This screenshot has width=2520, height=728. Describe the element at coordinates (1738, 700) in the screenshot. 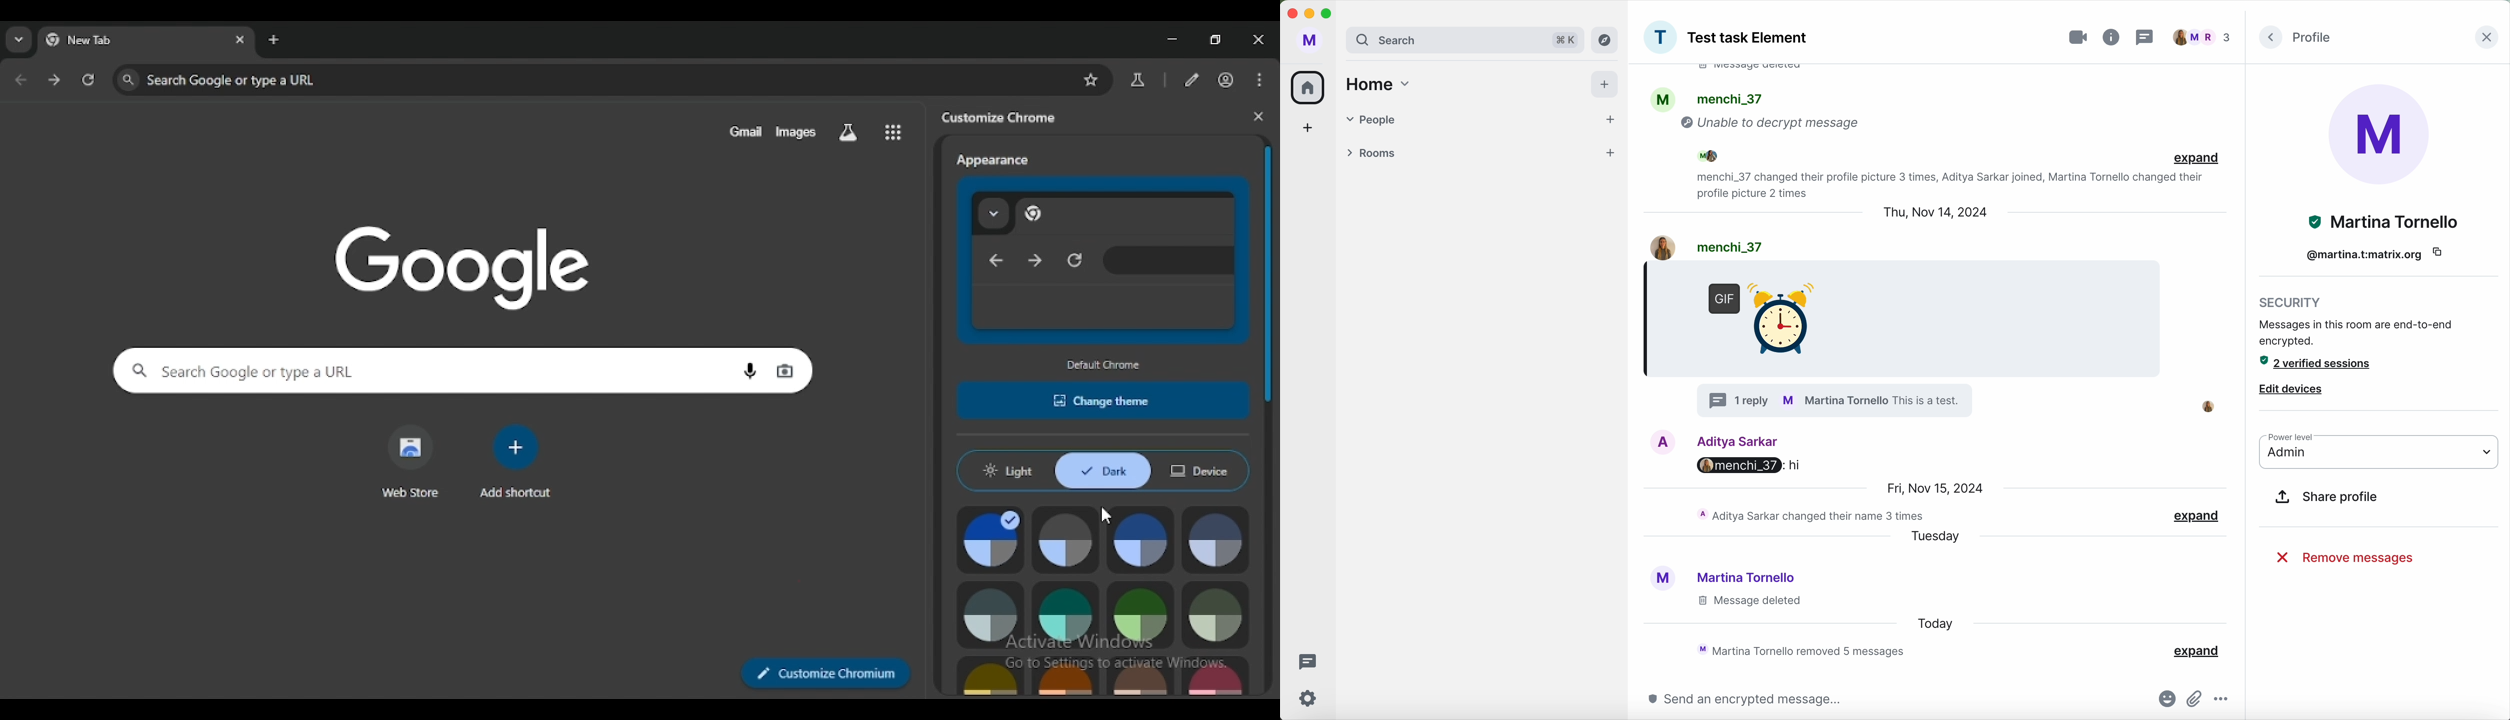

I see `send an encrypted message` at that location.